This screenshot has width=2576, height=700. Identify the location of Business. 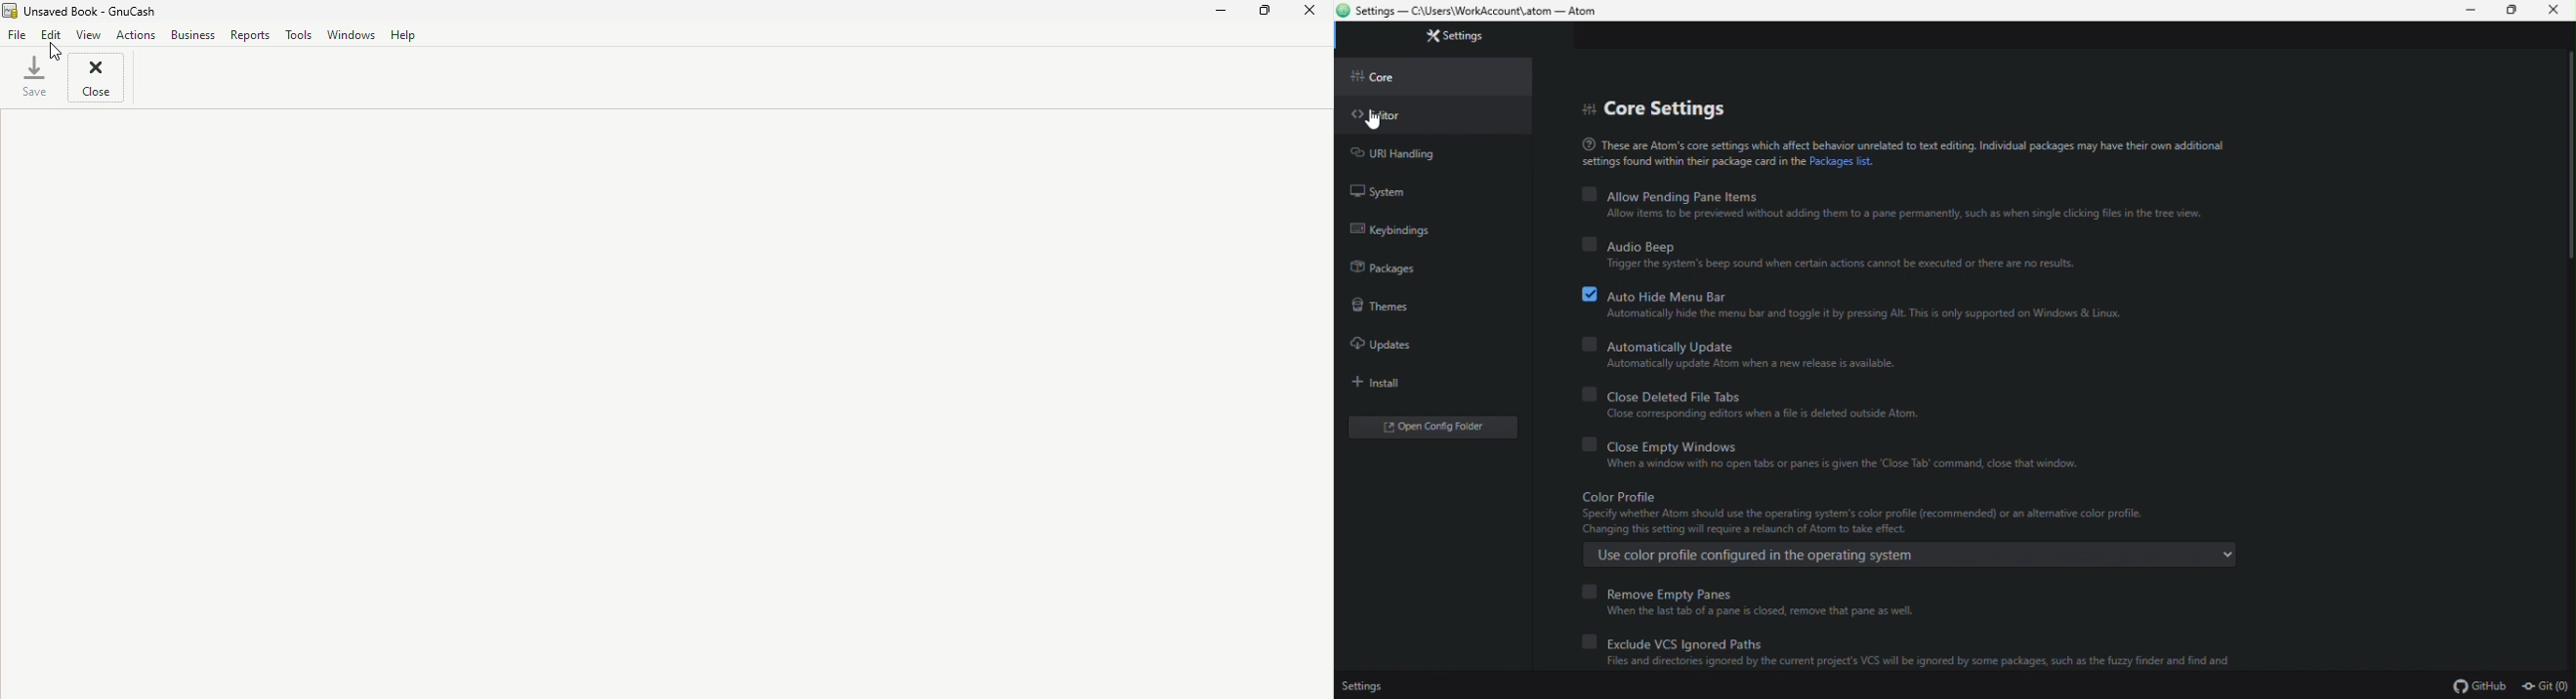
(190, 35).